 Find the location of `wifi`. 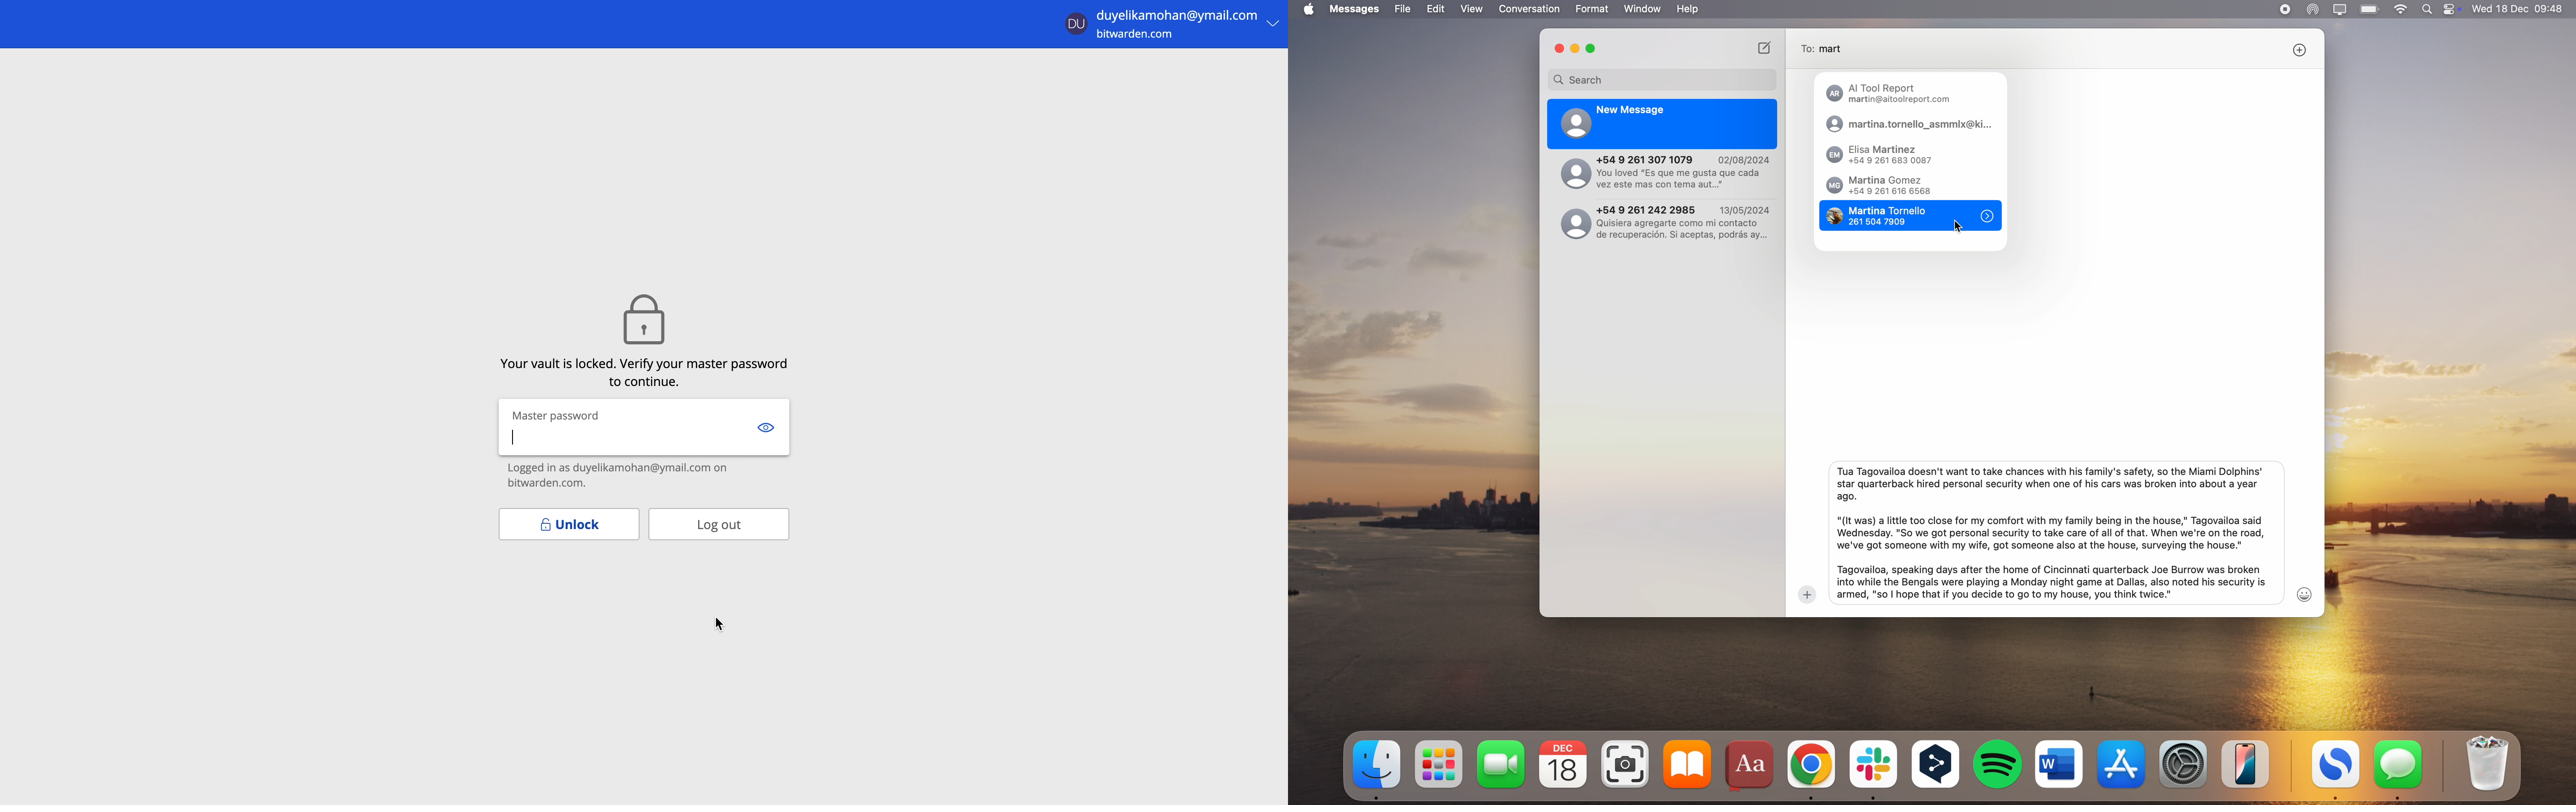

wifi is located at coordinates (2401, 10).